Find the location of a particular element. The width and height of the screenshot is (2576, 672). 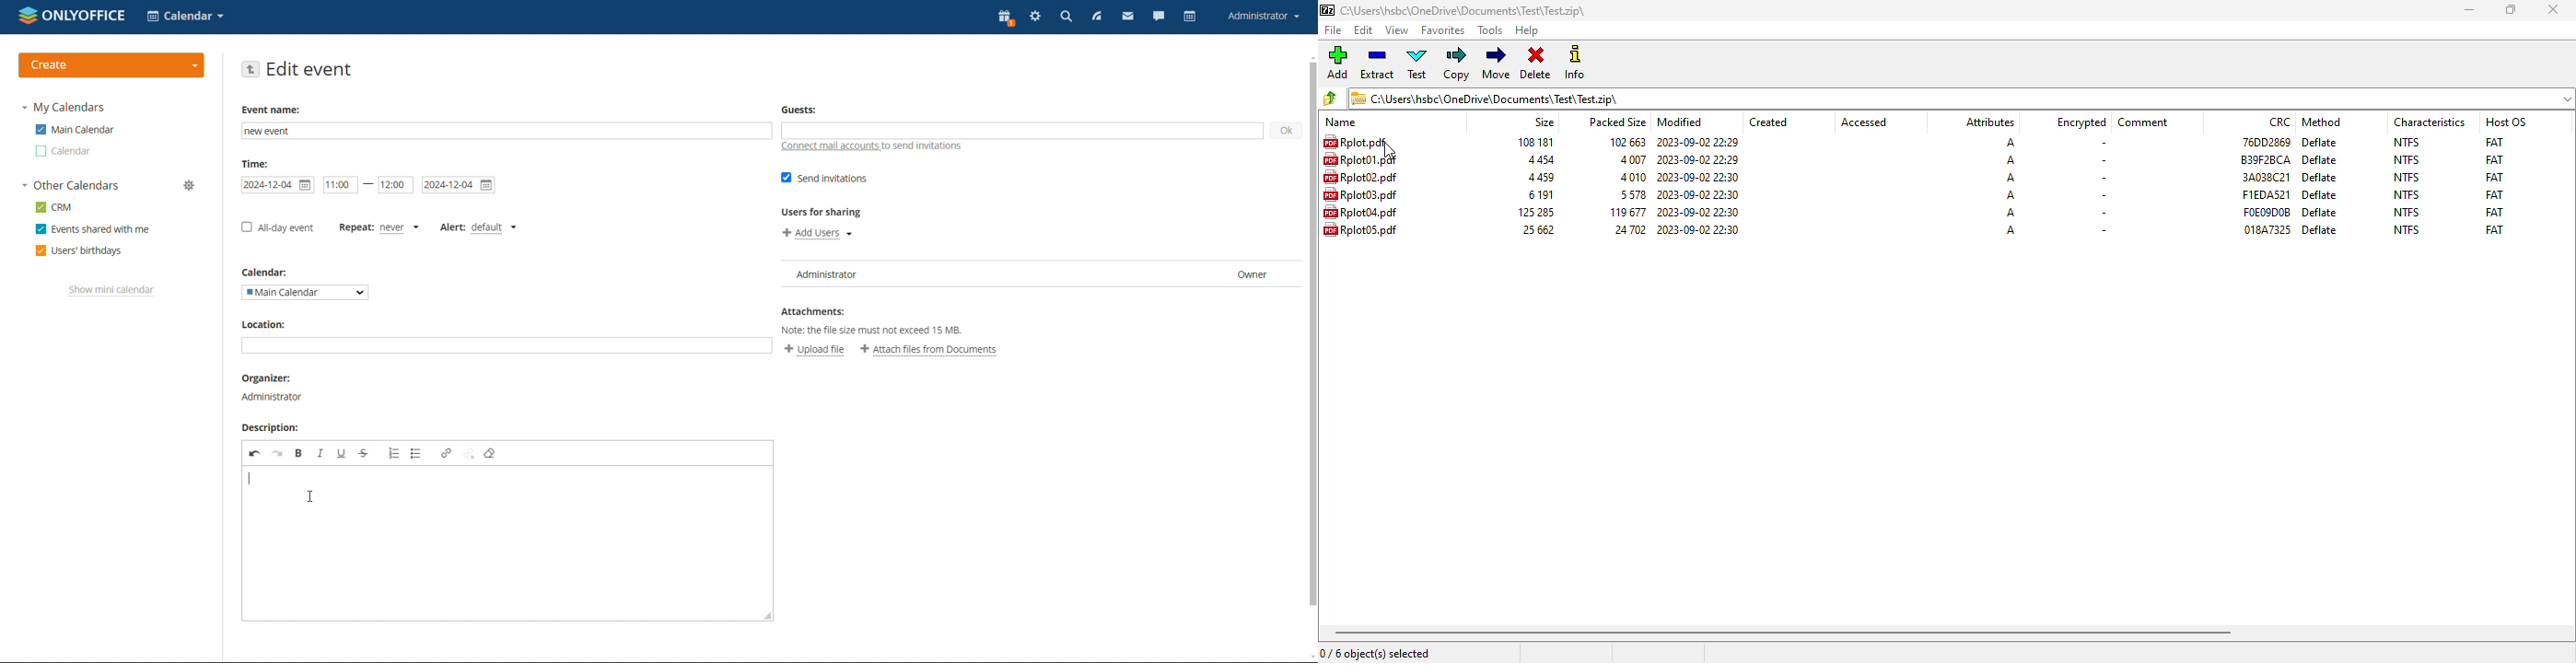

FAT is located at coordinates (2494, 141).